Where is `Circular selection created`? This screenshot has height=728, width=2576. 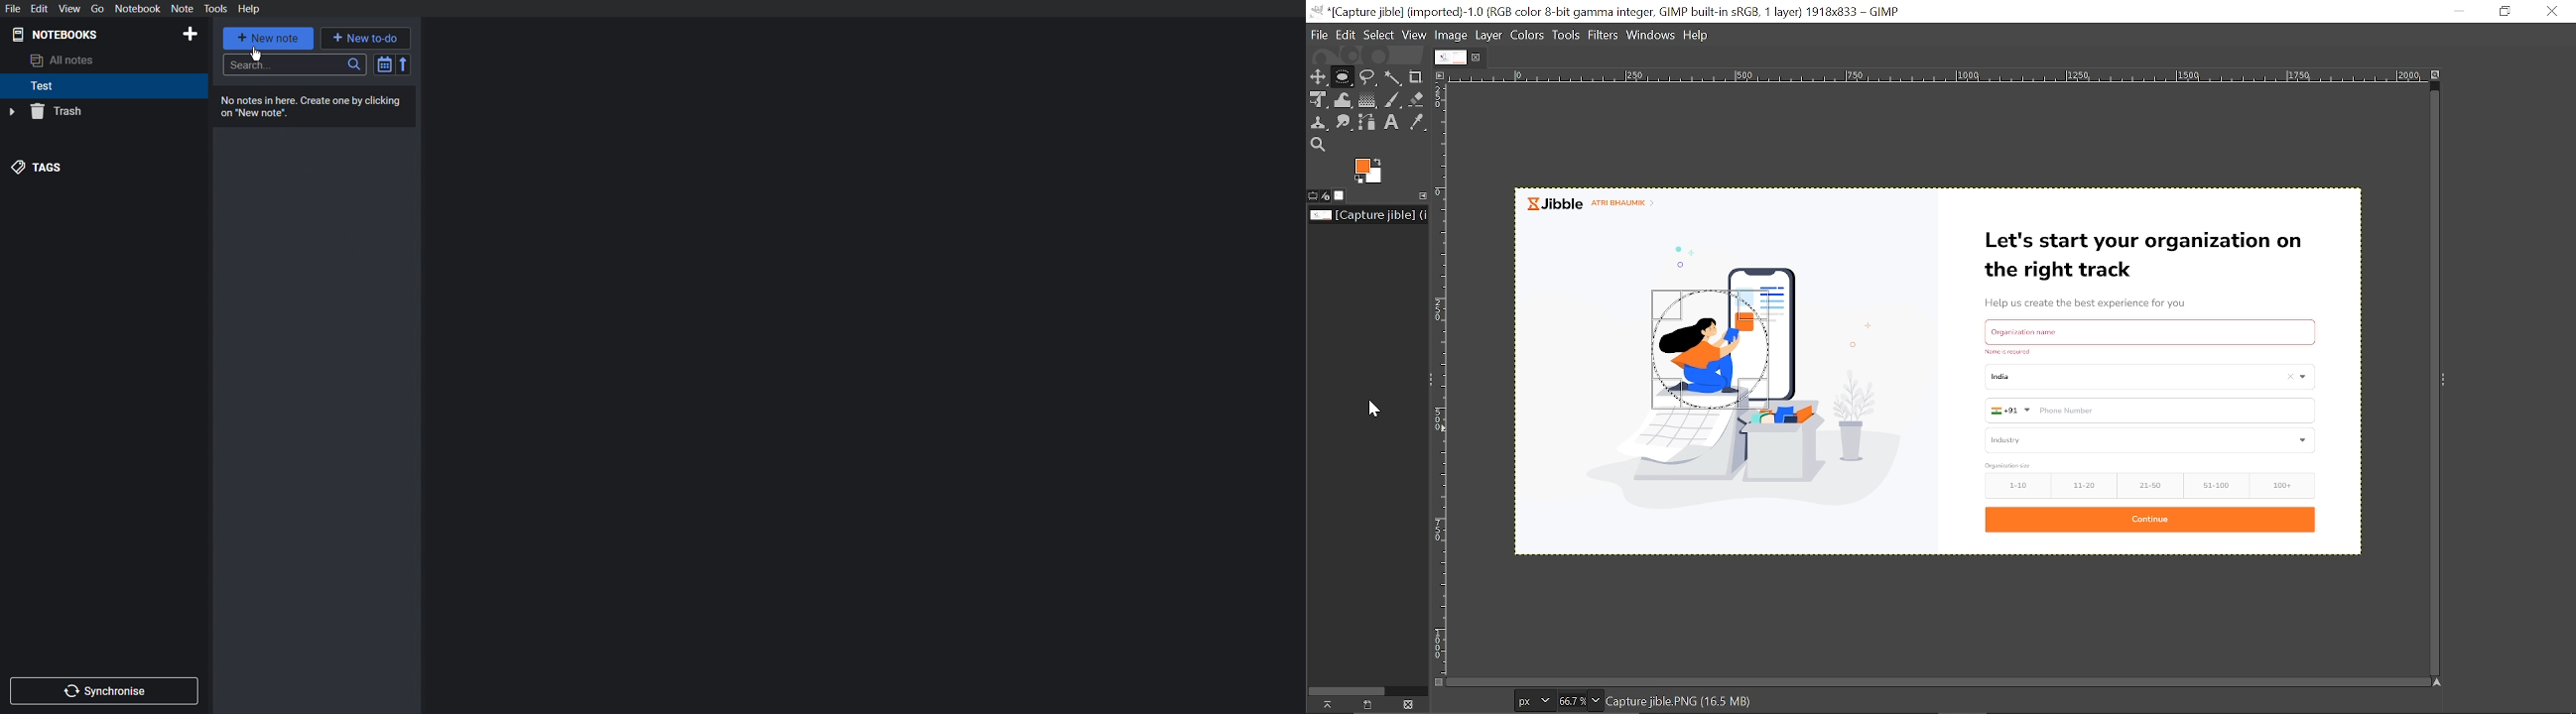 Circular selection created is located at coordinates (1706, 348).